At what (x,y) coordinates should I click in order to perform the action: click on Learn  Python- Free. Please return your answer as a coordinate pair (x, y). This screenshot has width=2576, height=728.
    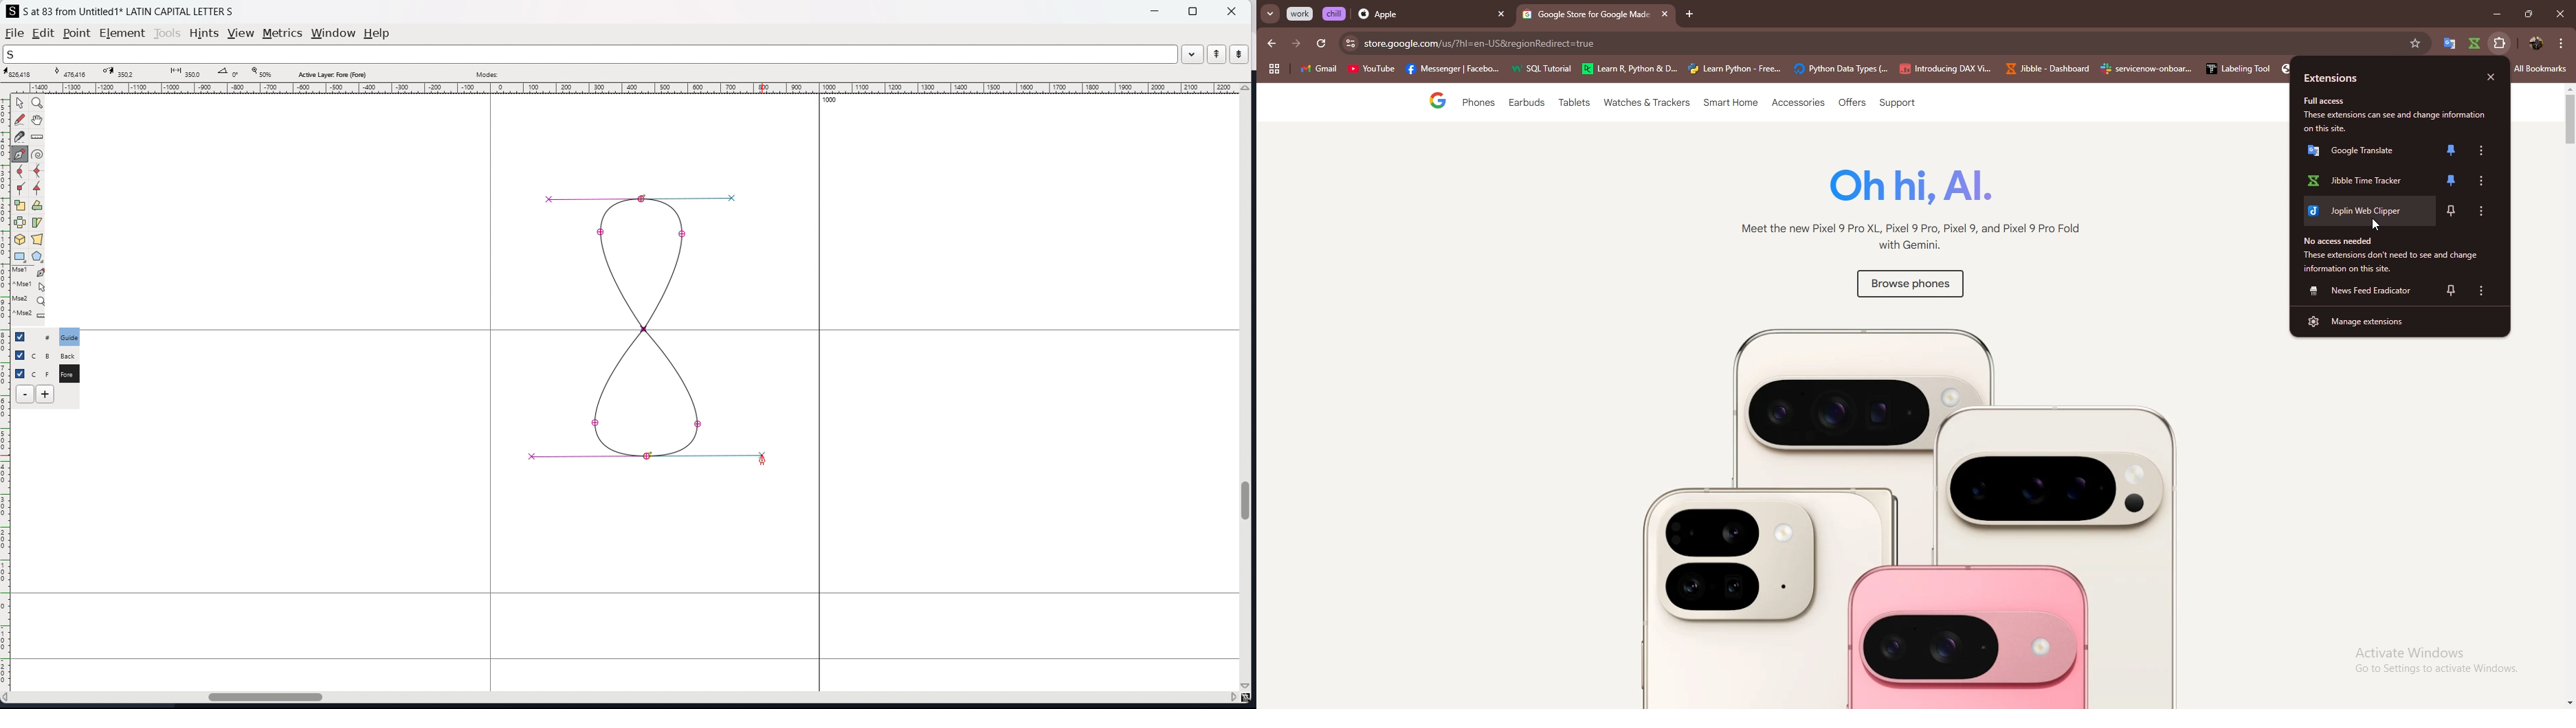
    Looking at the image, I should click on (1735, 69).